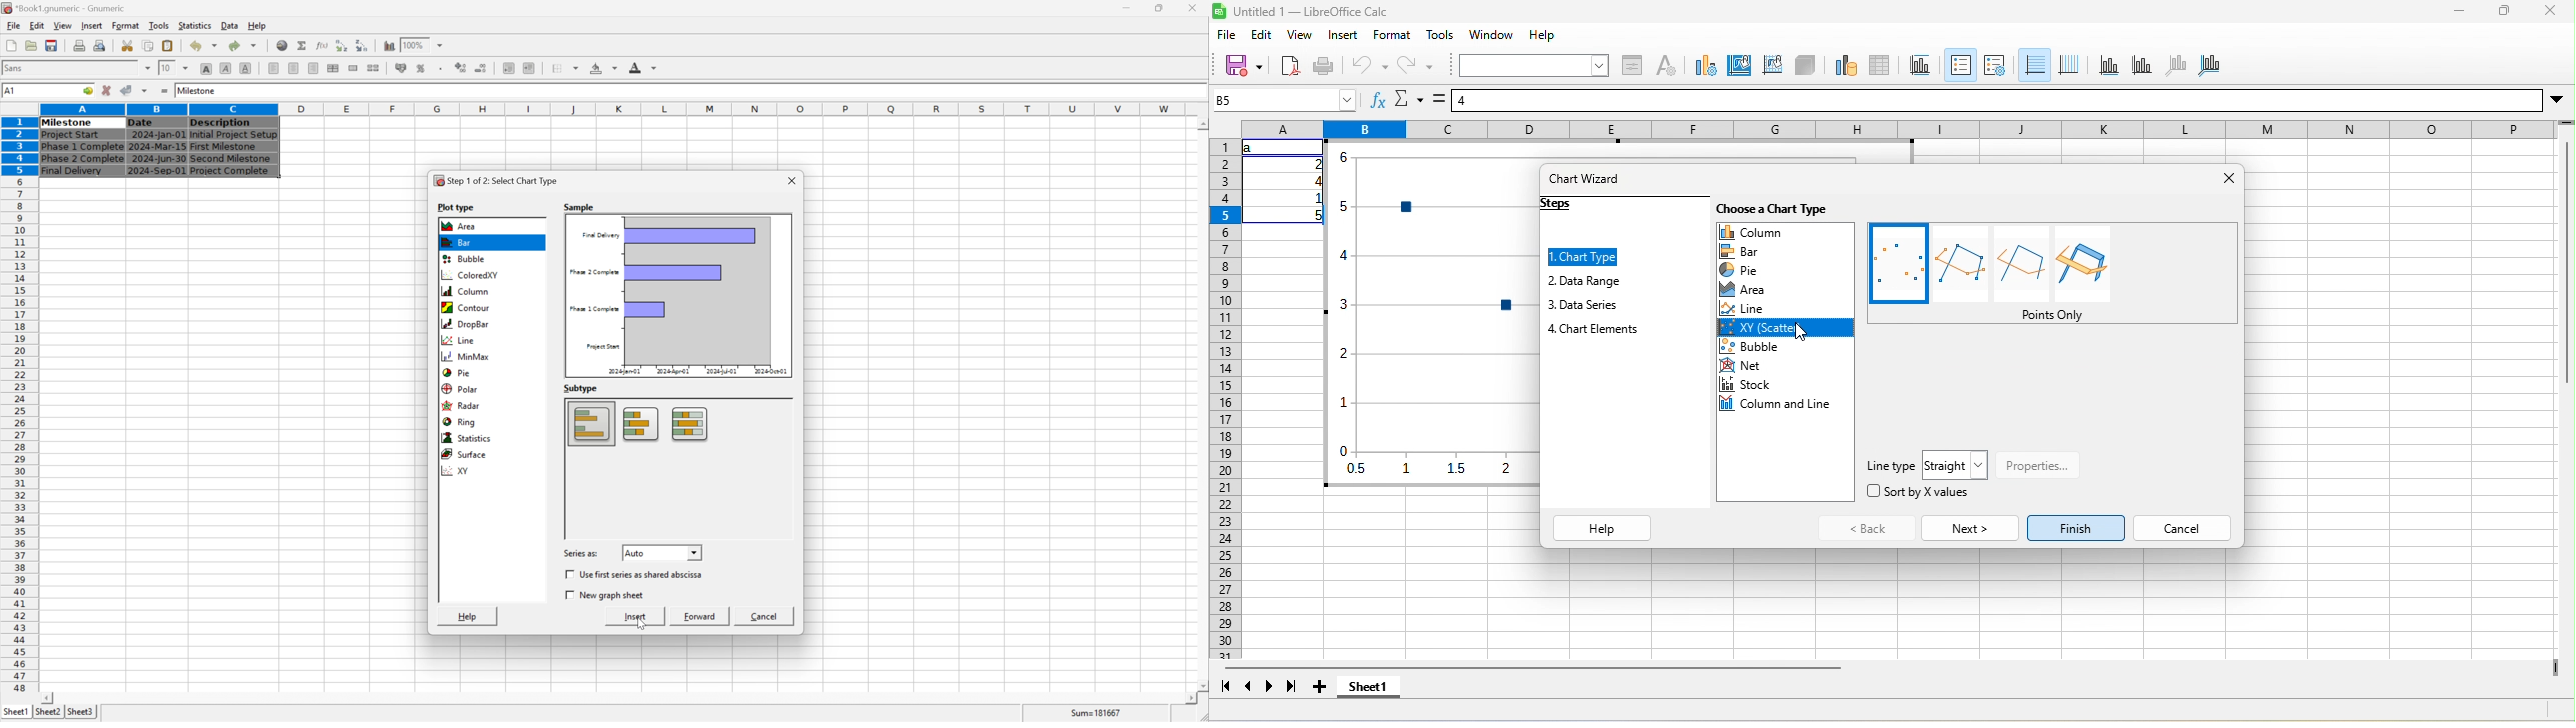  Describe the element at coordinates (1585, 281) in the screenshot. I see `data range` at that location.